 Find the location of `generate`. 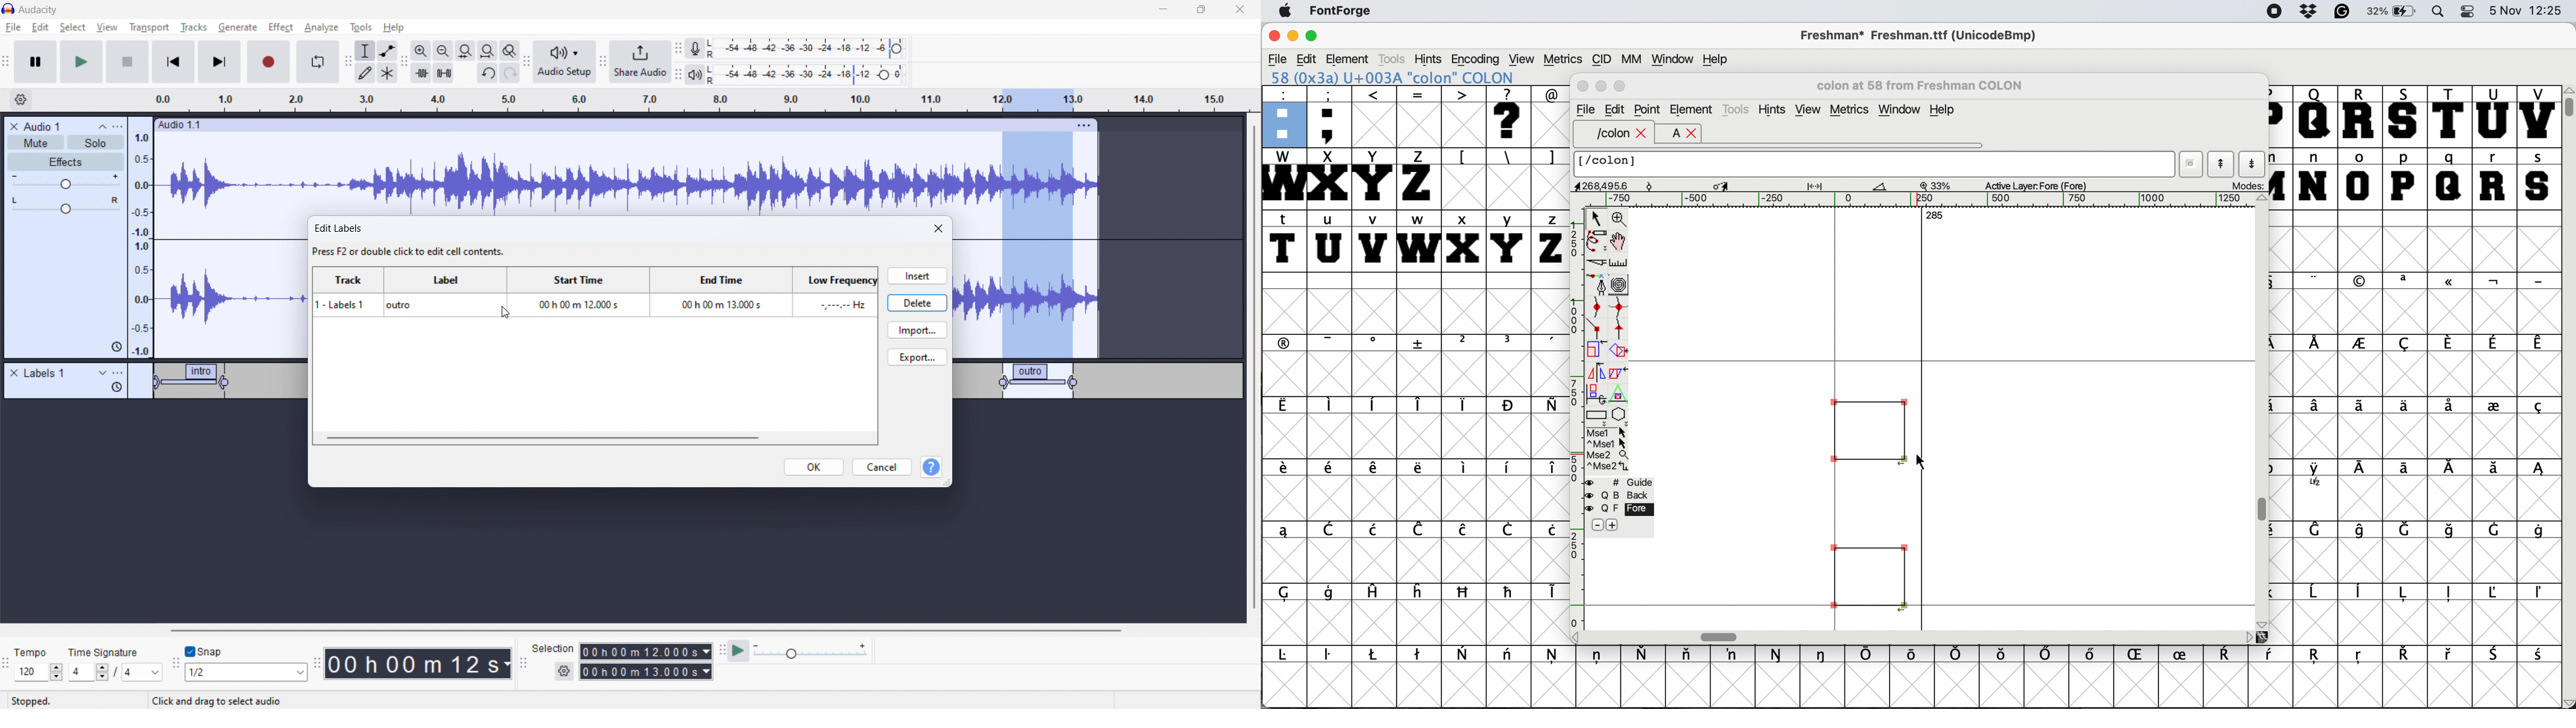

generate is located at coordinates (238, 27).